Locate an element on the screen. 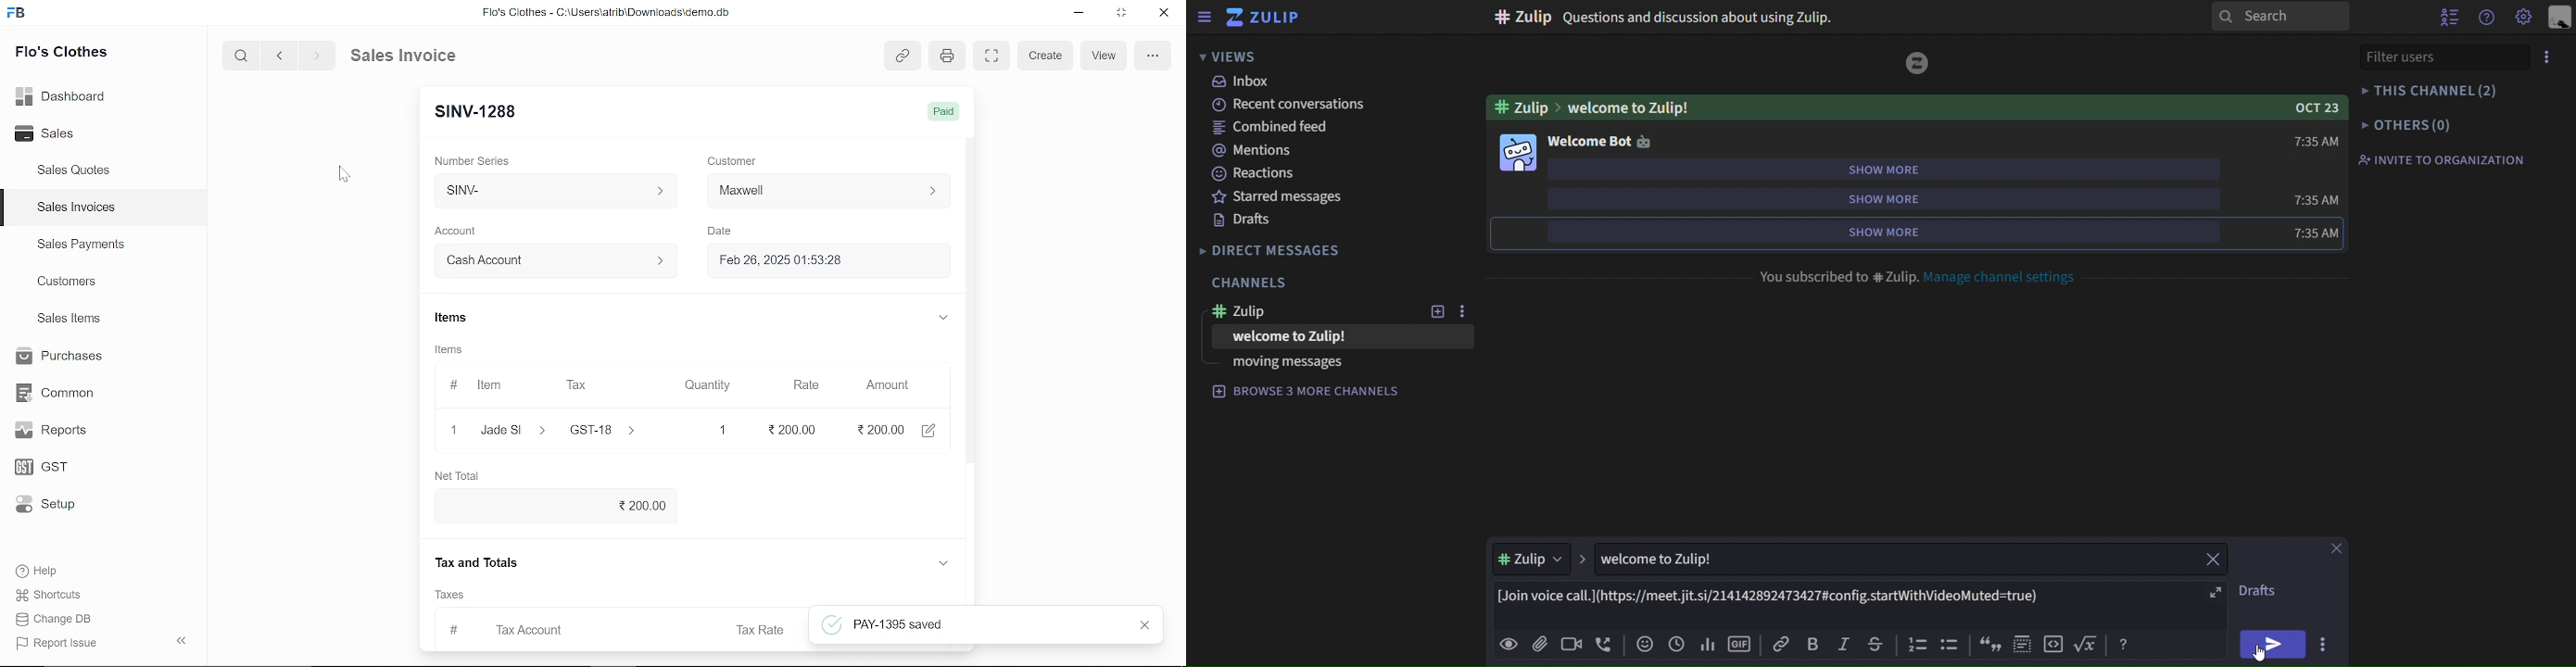 The image size is (2576, 672). hide is located at coordinates (183, 638).